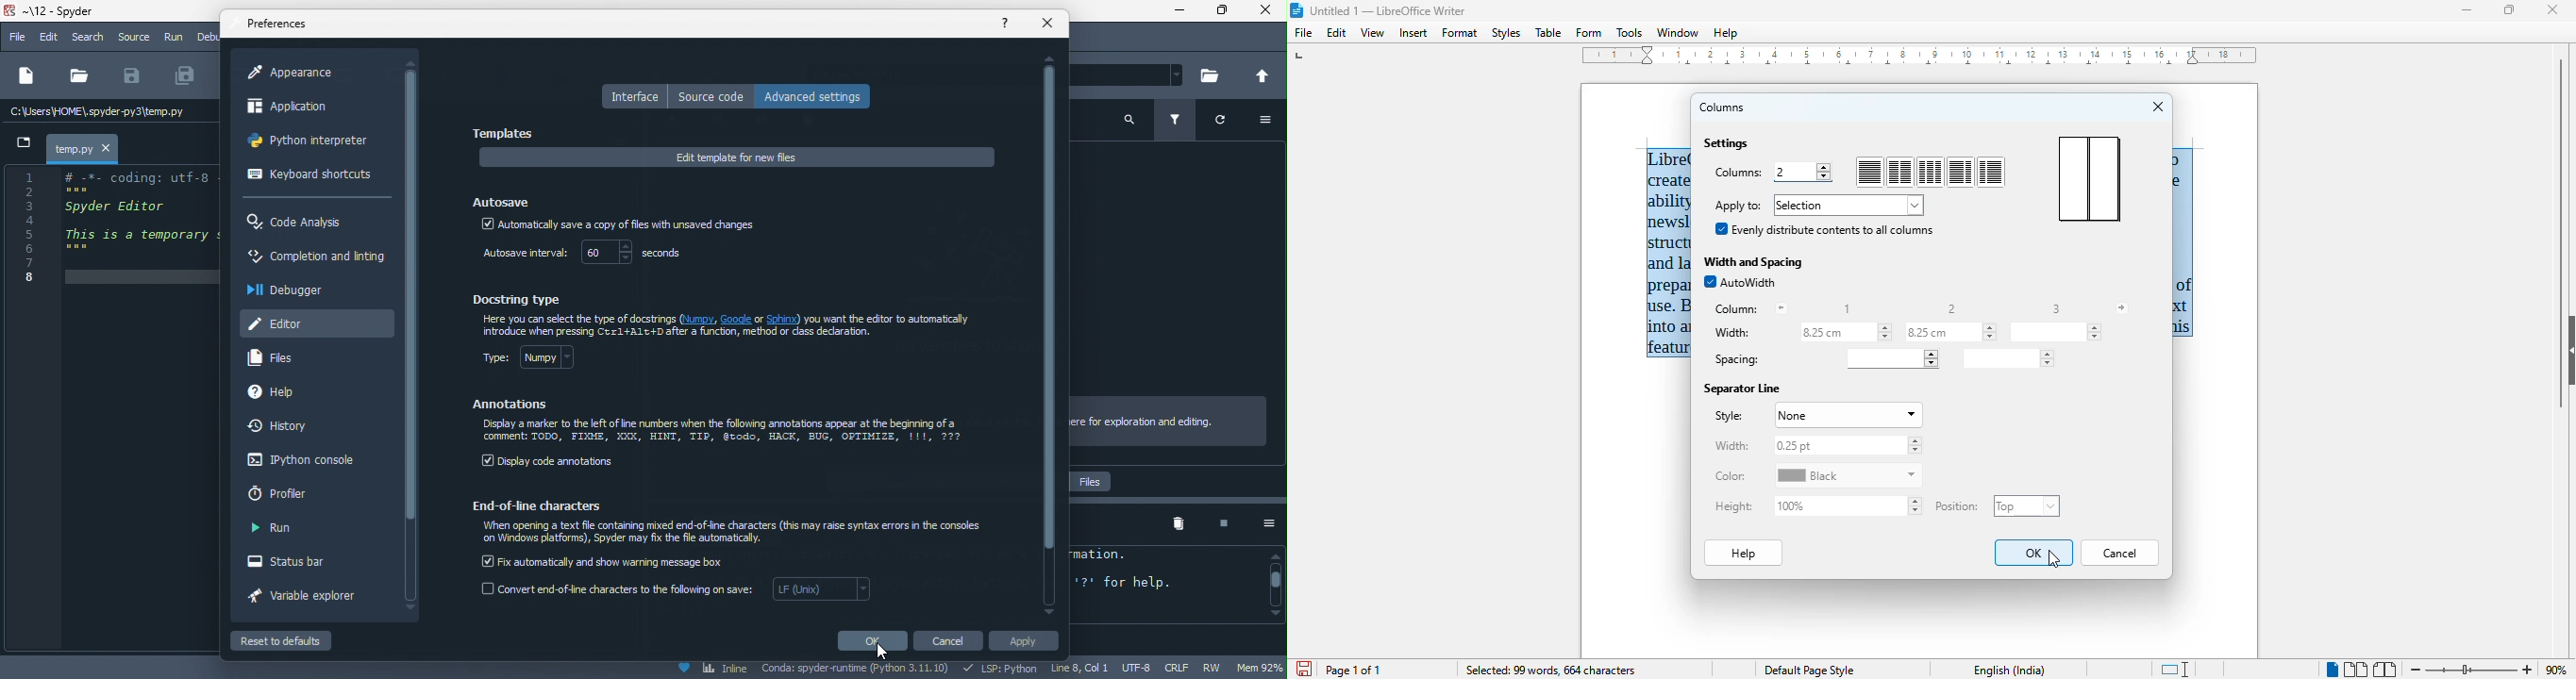  I want to click on minimize, so click(1173, 12).